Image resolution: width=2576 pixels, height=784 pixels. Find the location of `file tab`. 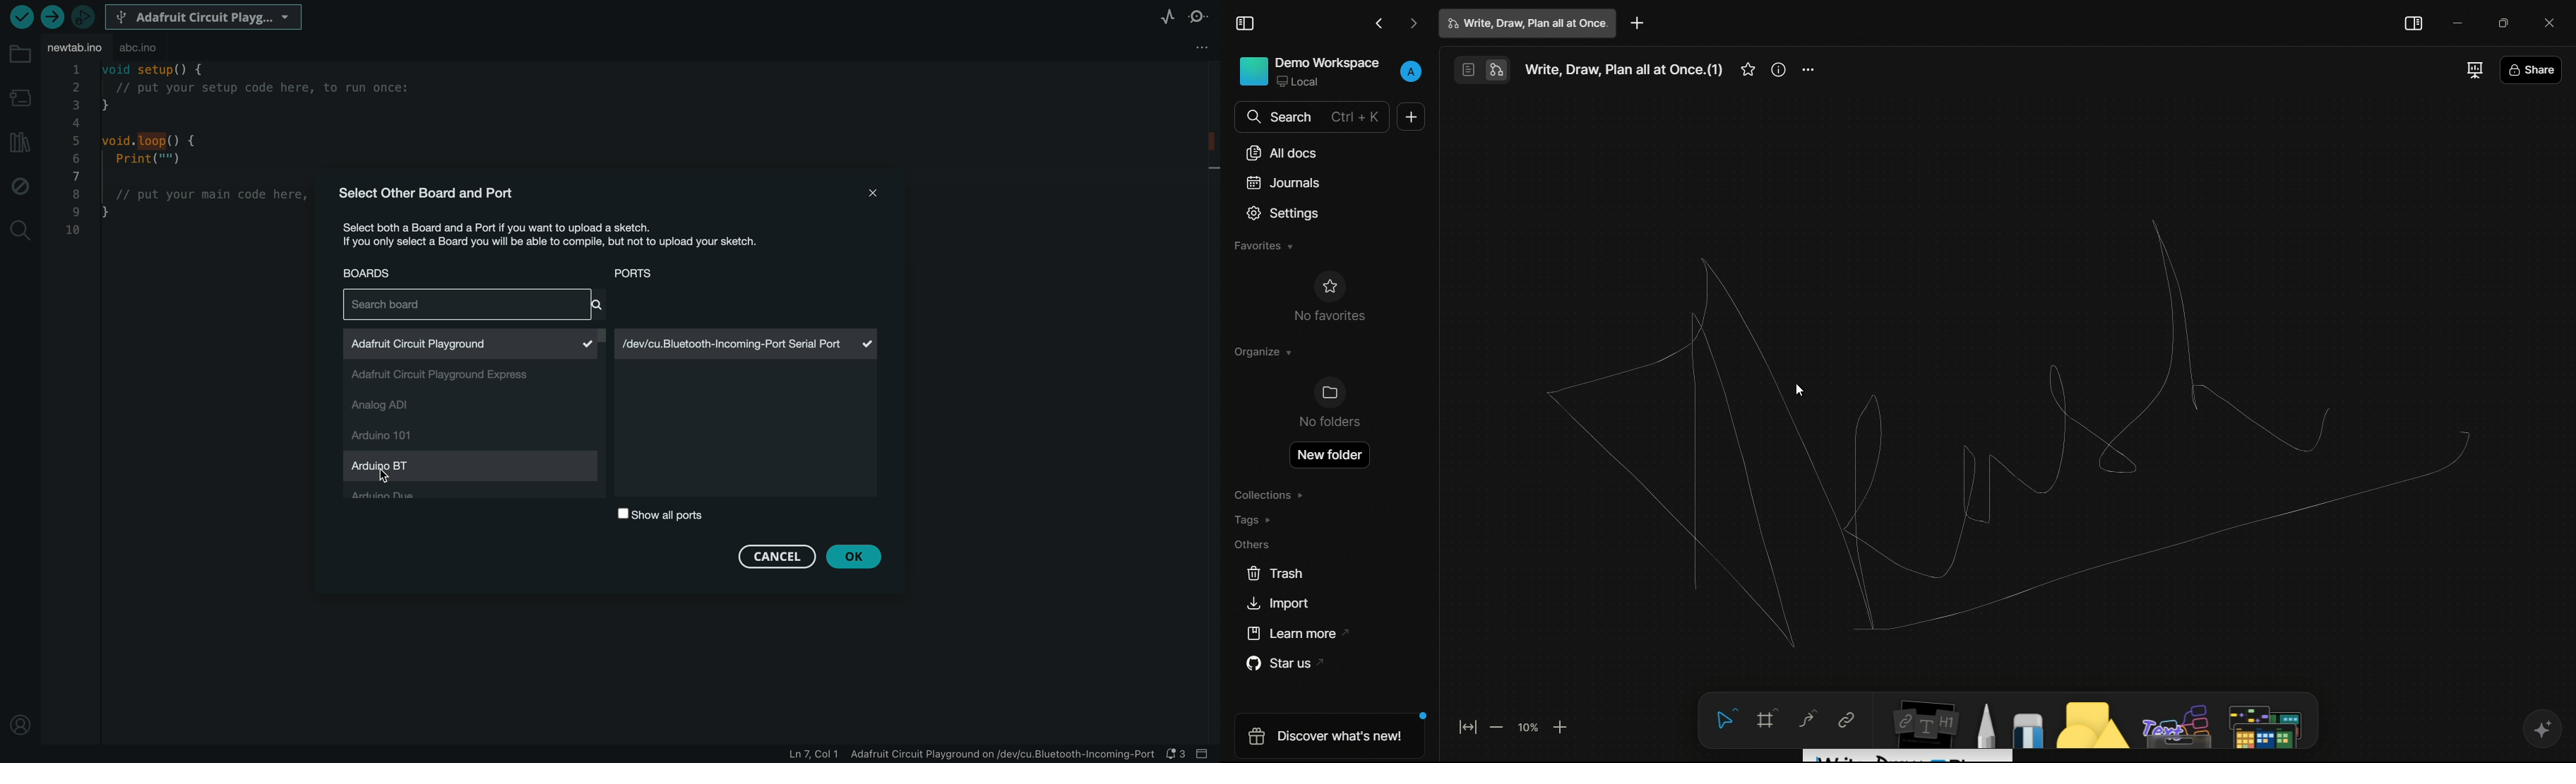

file tab is located at coordinates (75, 49).